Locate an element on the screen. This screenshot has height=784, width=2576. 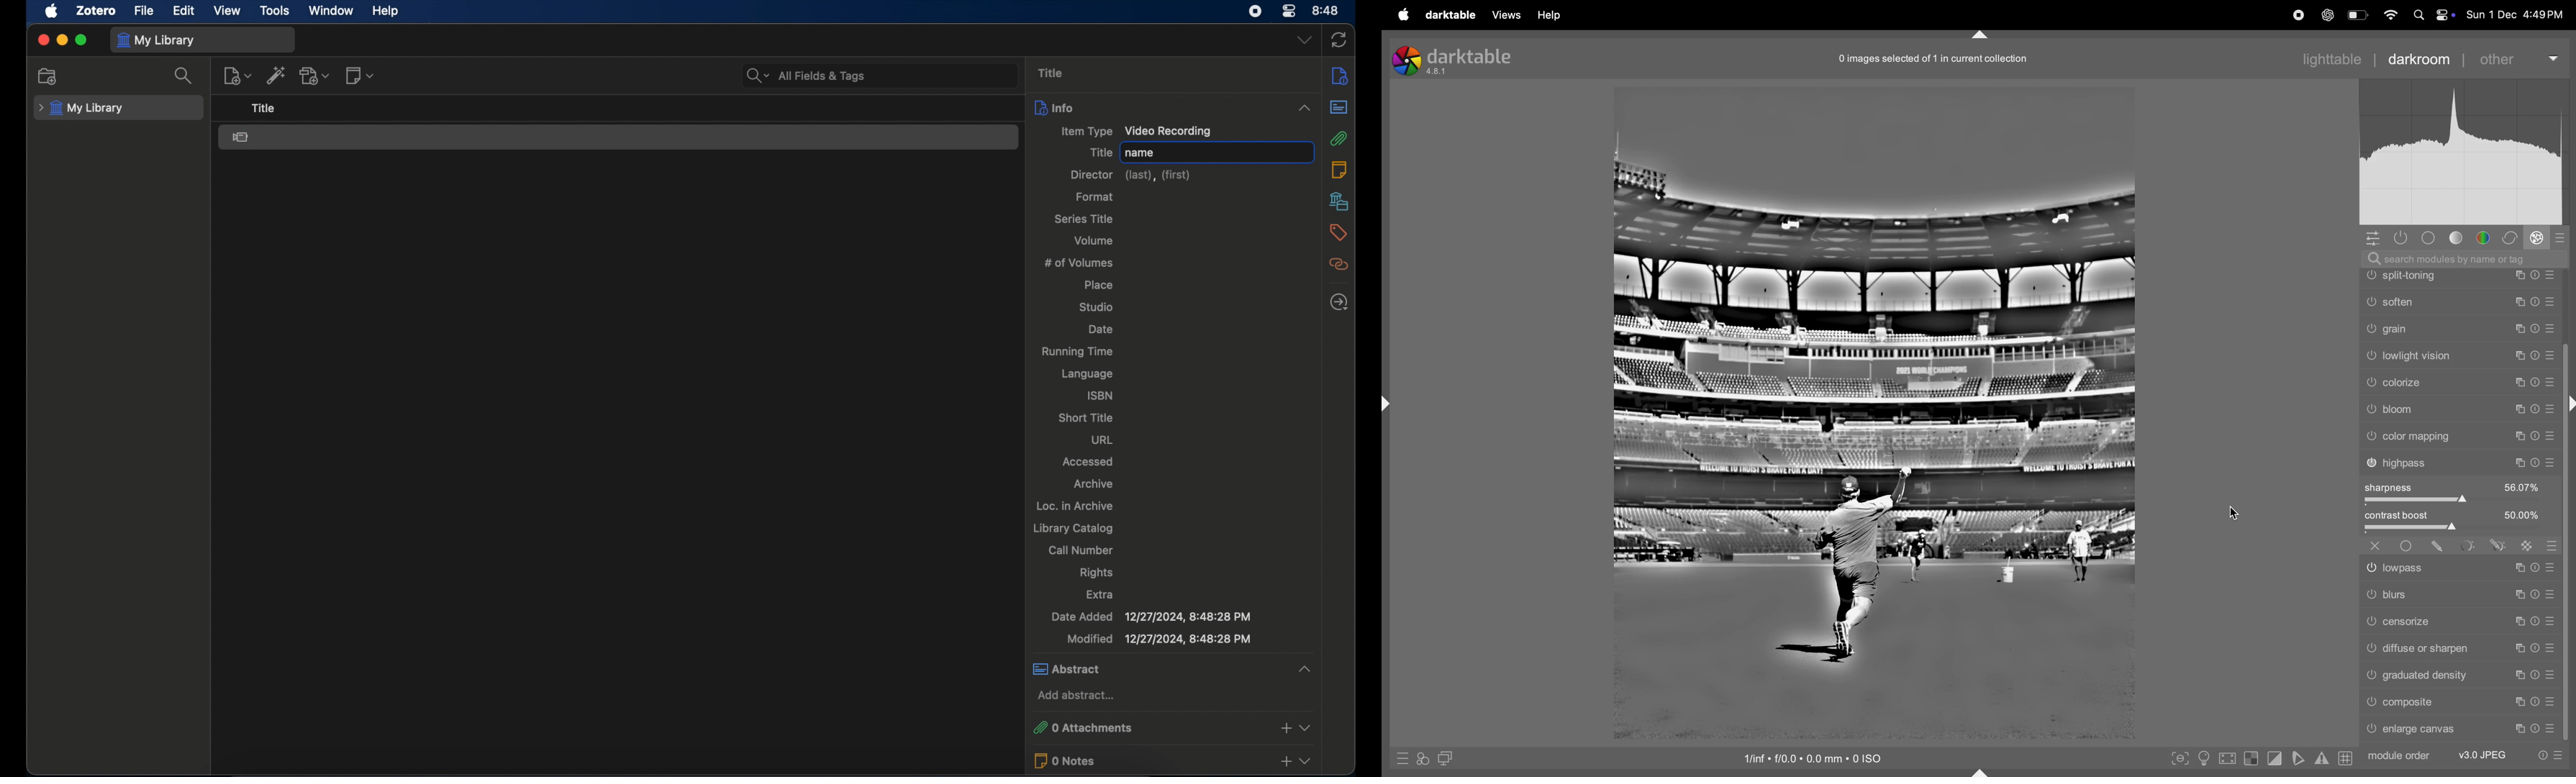
gratitude density is located at coordinates (2459, 674).